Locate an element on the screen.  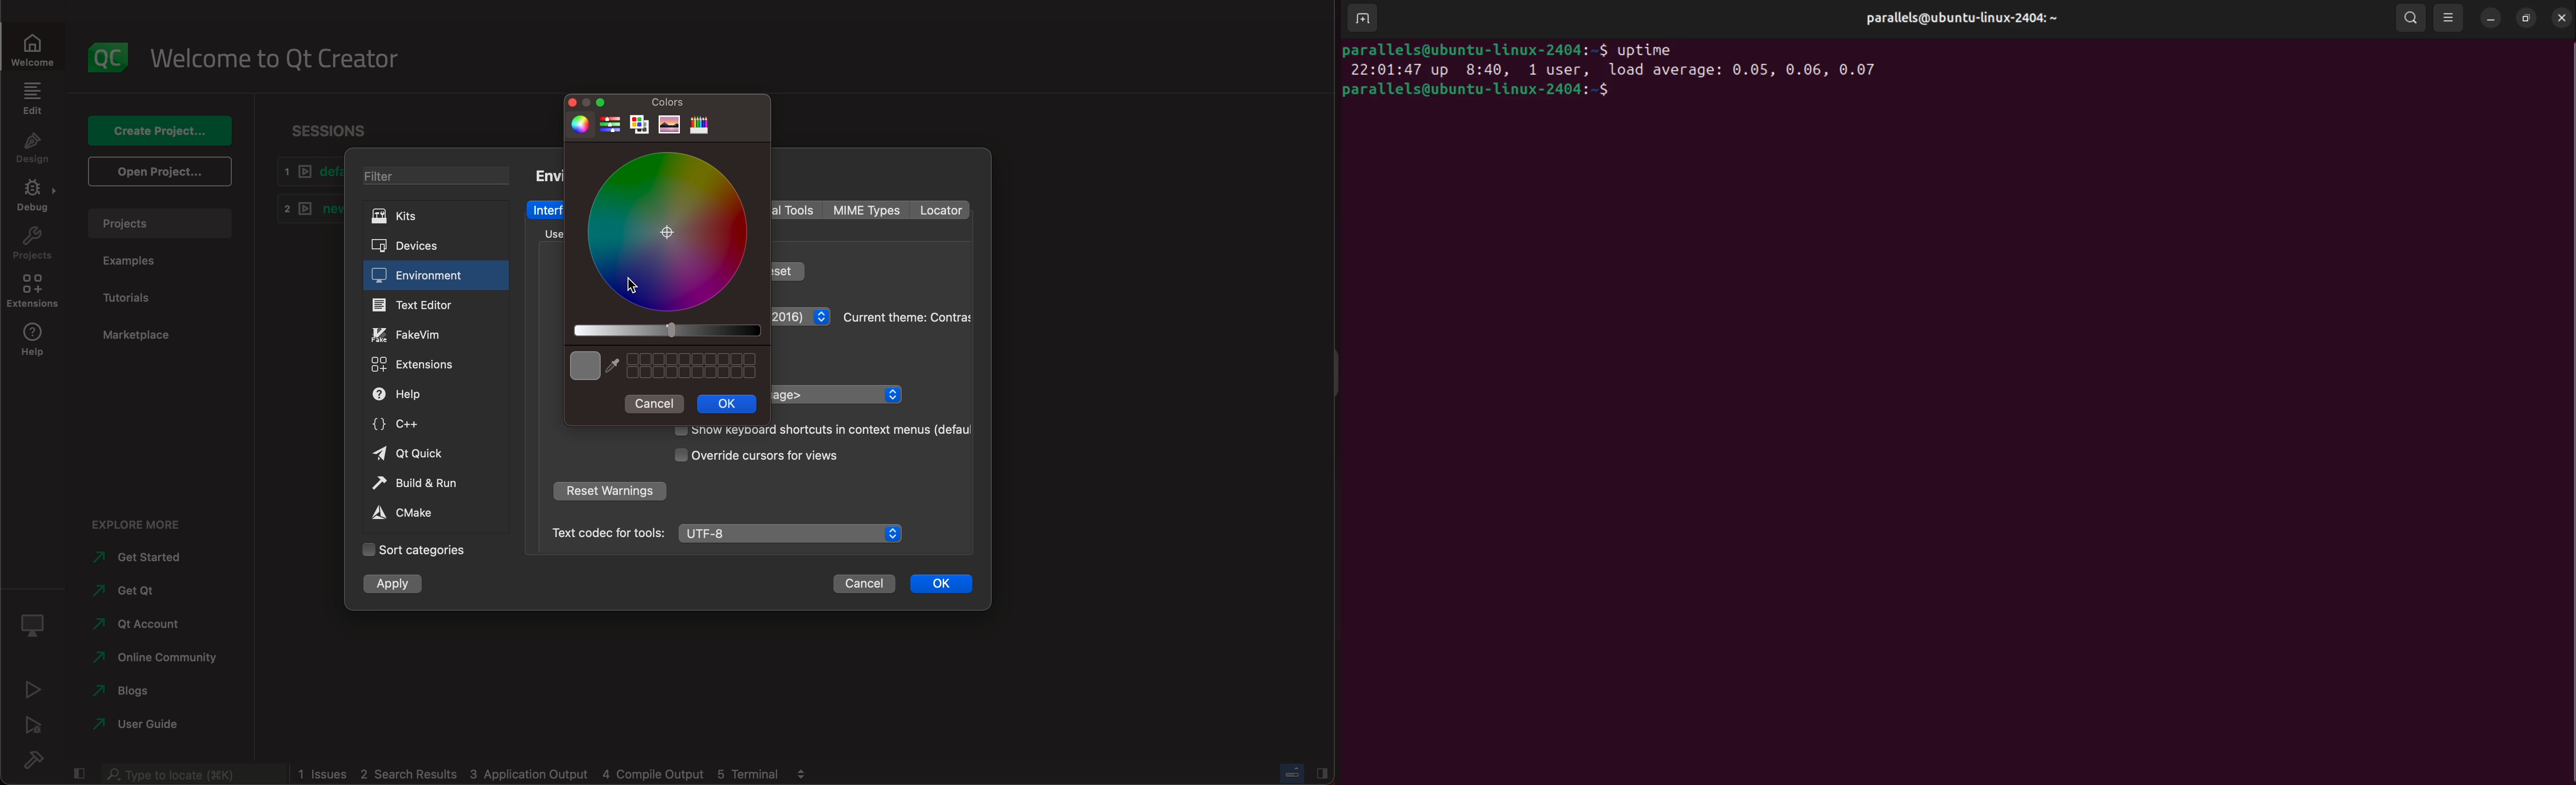
parallels@ubuntu-1linux-2404:-$ is located at coordinates (1477, 93).